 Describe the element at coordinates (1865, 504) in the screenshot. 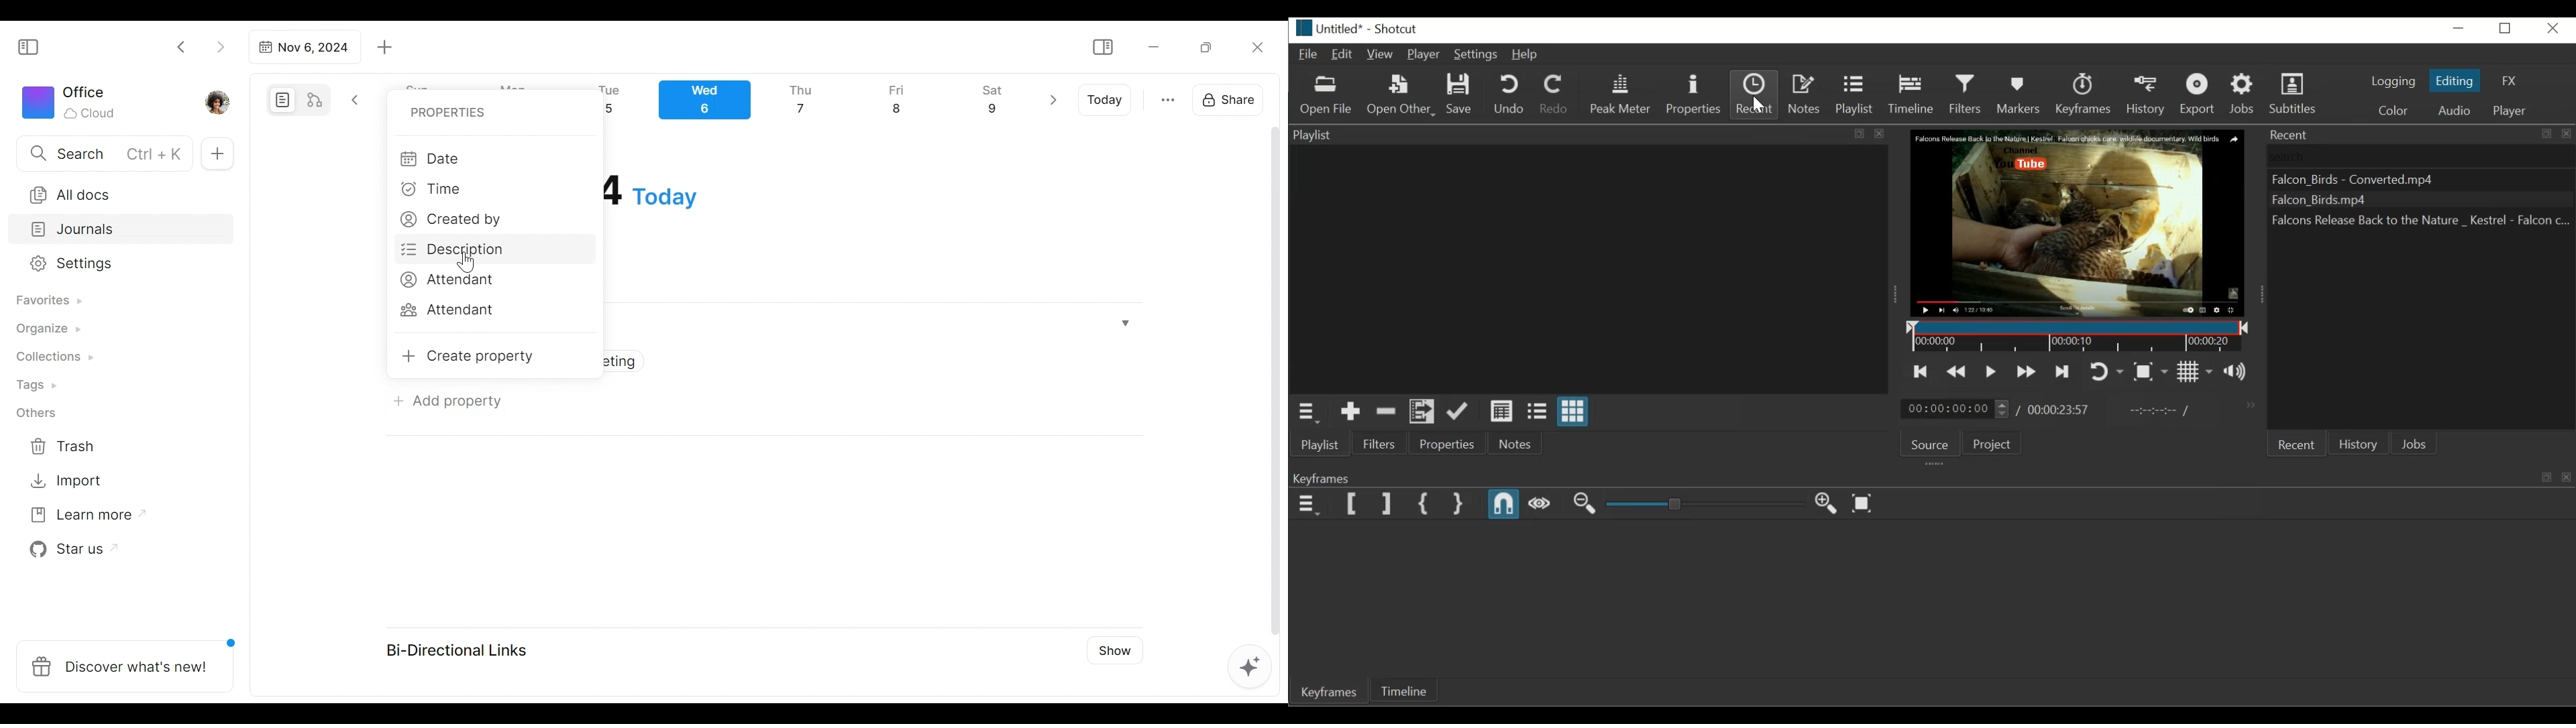

I see `Zoom keyframe to fit` at that location.